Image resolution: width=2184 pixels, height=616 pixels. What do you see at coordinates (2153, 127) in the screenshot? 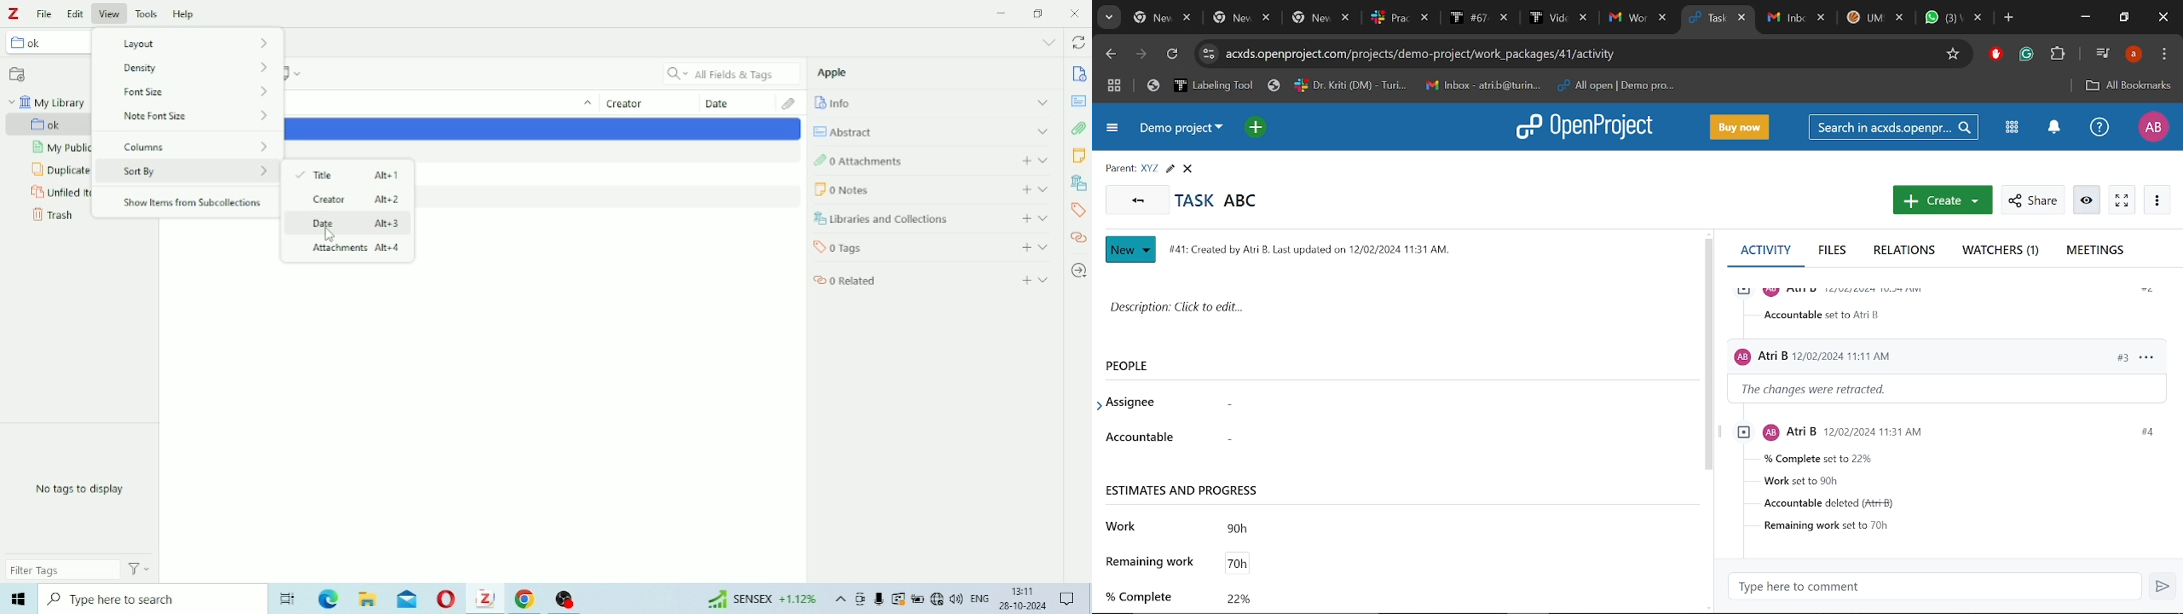
I see `Profile` at bounding box center [2153, 127].